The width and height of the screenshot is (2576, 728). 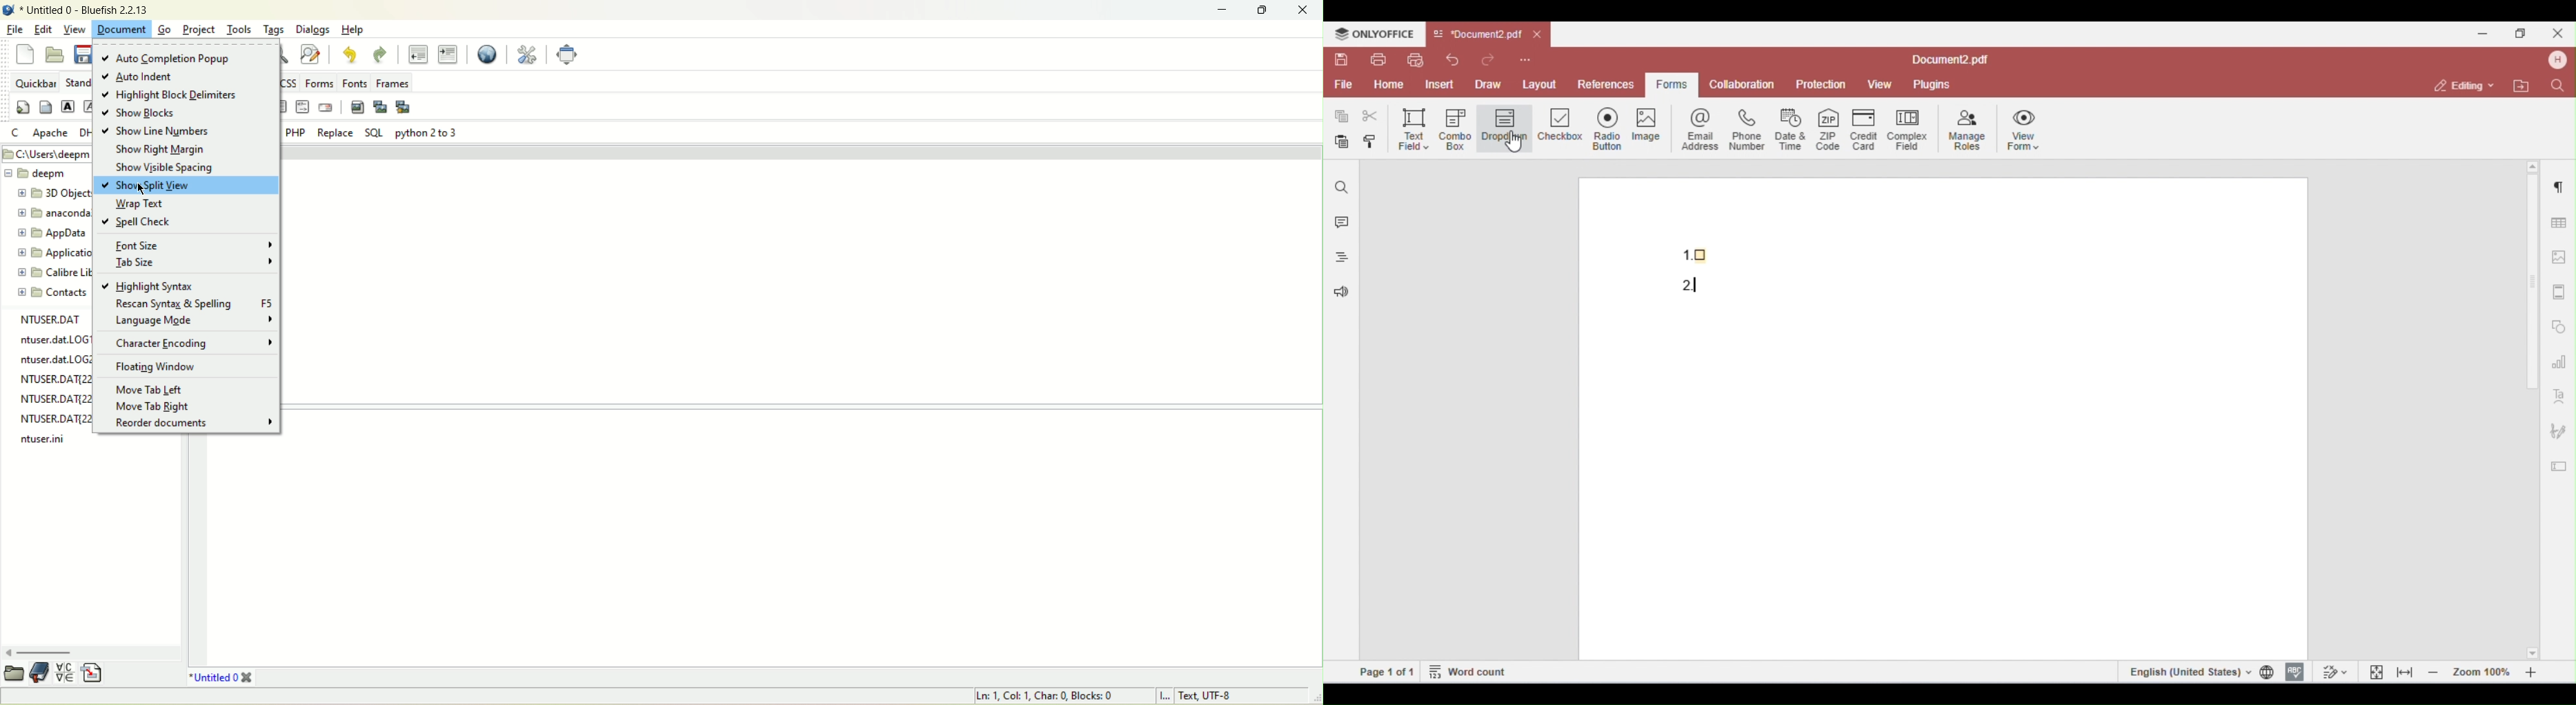 What do you see at coordinates (311, 54) in the screenshot?
I see `find and replace` at bounding box center [311, 54].